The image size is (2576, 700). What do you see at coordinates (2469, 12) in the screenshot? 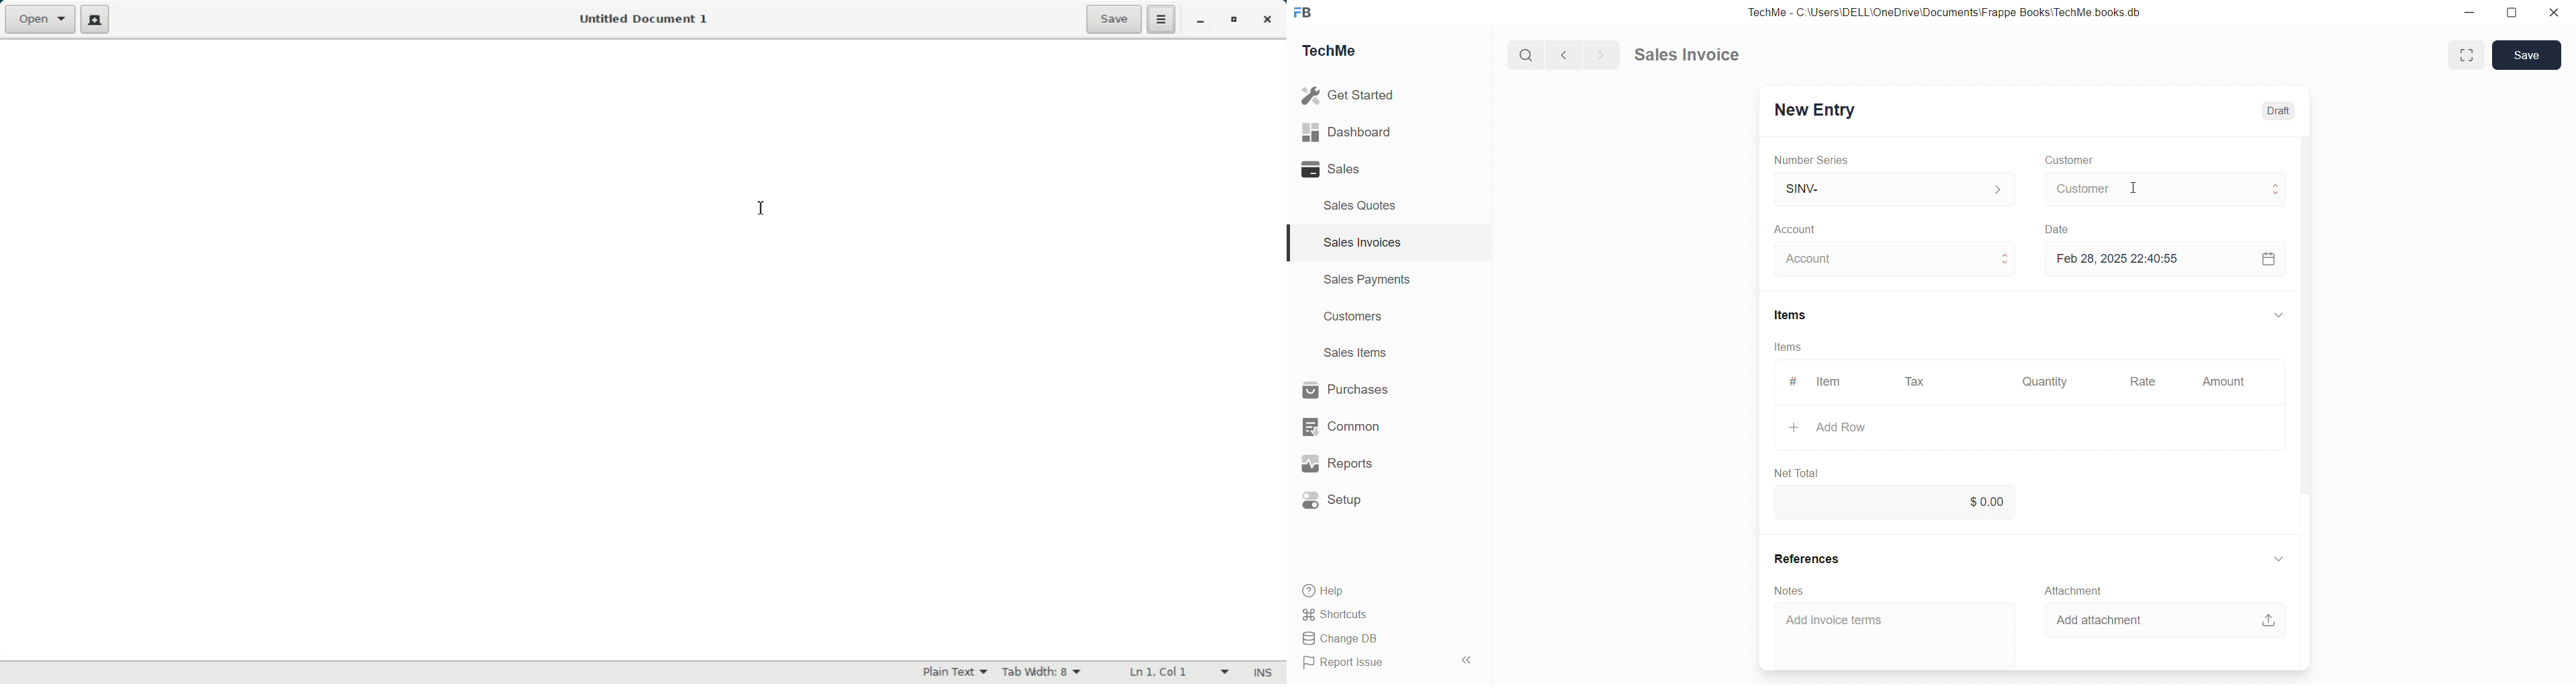
I see `minimize` at bounding box center [2469, 12].